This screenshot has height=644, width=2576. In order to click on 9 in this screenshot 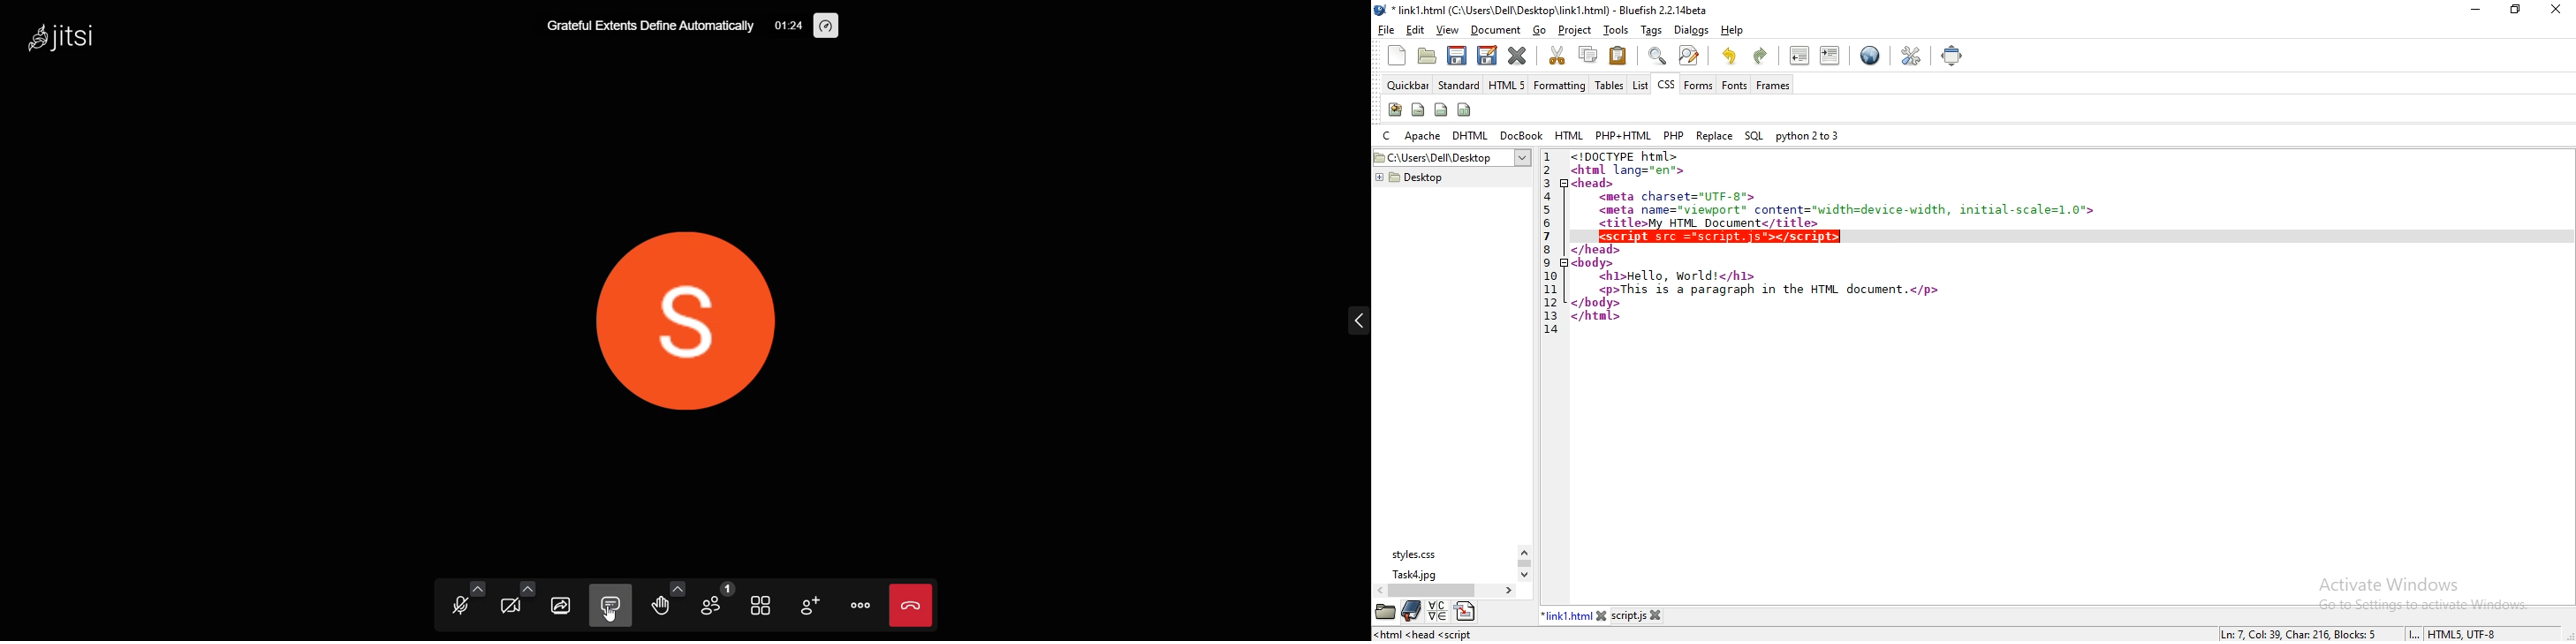, I will do `click(1547, 263)`.